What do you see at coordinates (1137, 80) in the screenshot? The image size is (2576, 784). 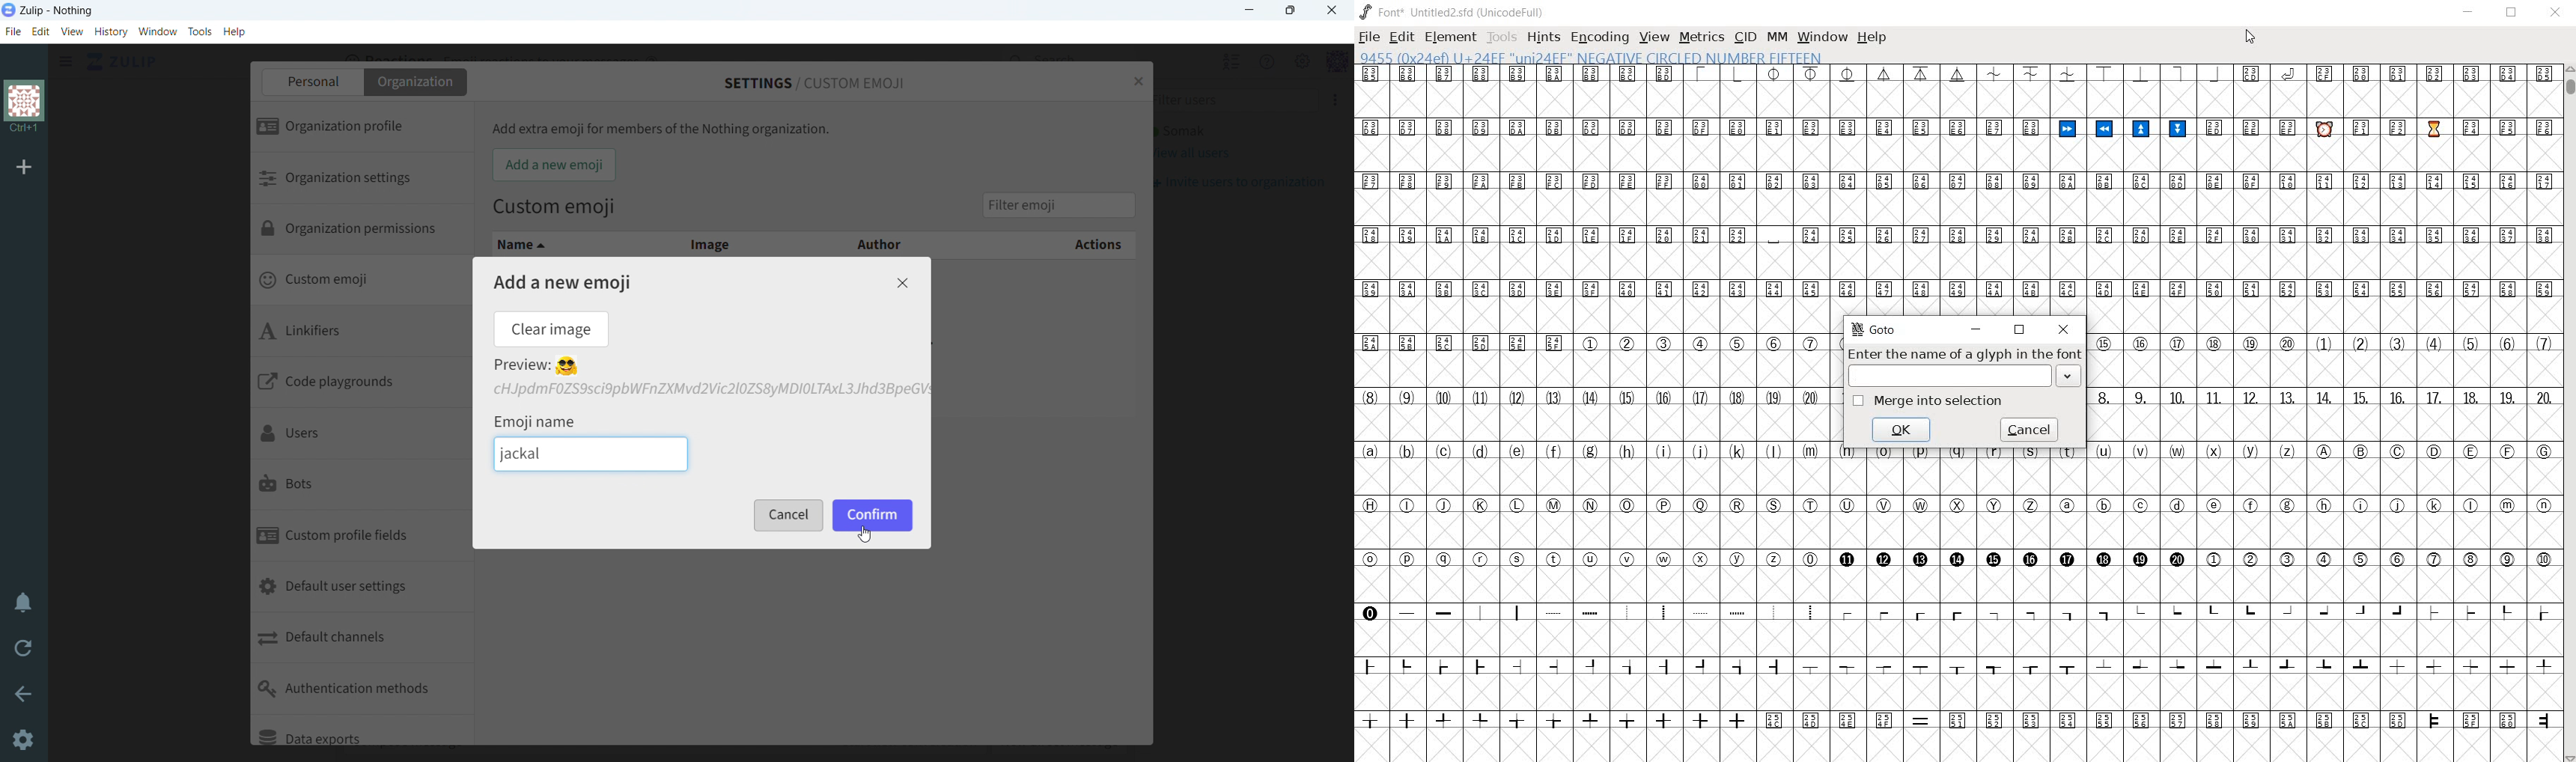 I see `close` at bounding box center [1137, 80].